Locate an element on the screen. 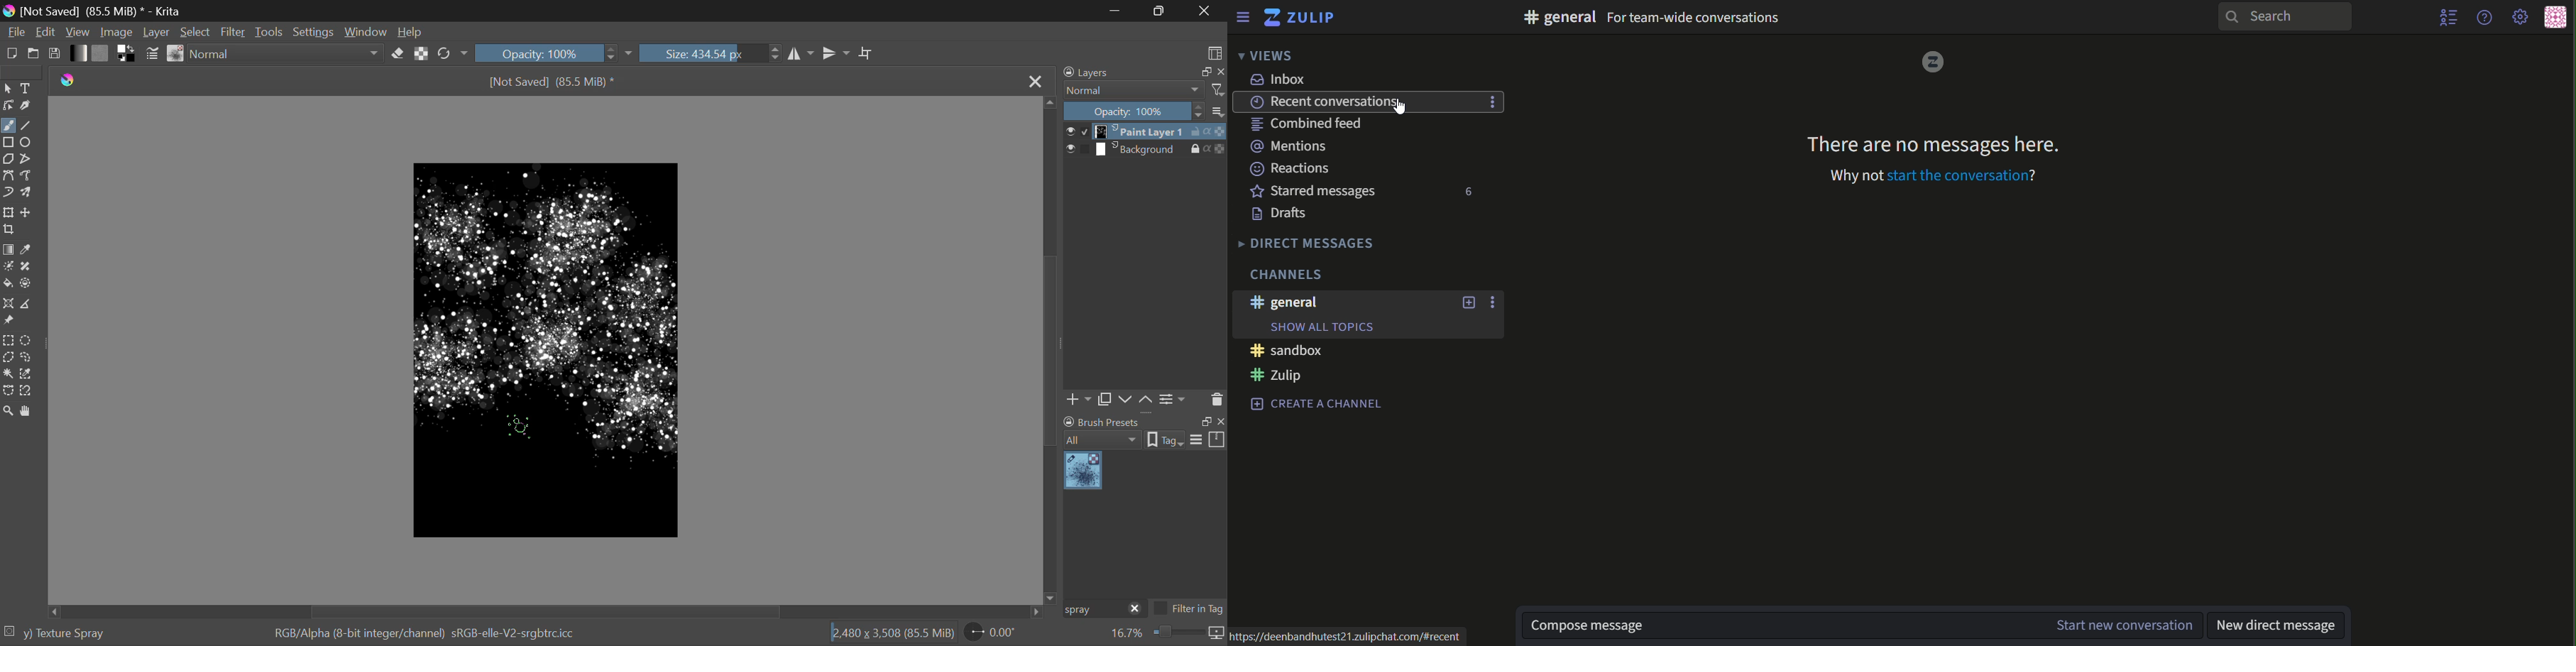 The width and height of the screenshot is (2576, 672). text is located at coordinates (1319, 405).